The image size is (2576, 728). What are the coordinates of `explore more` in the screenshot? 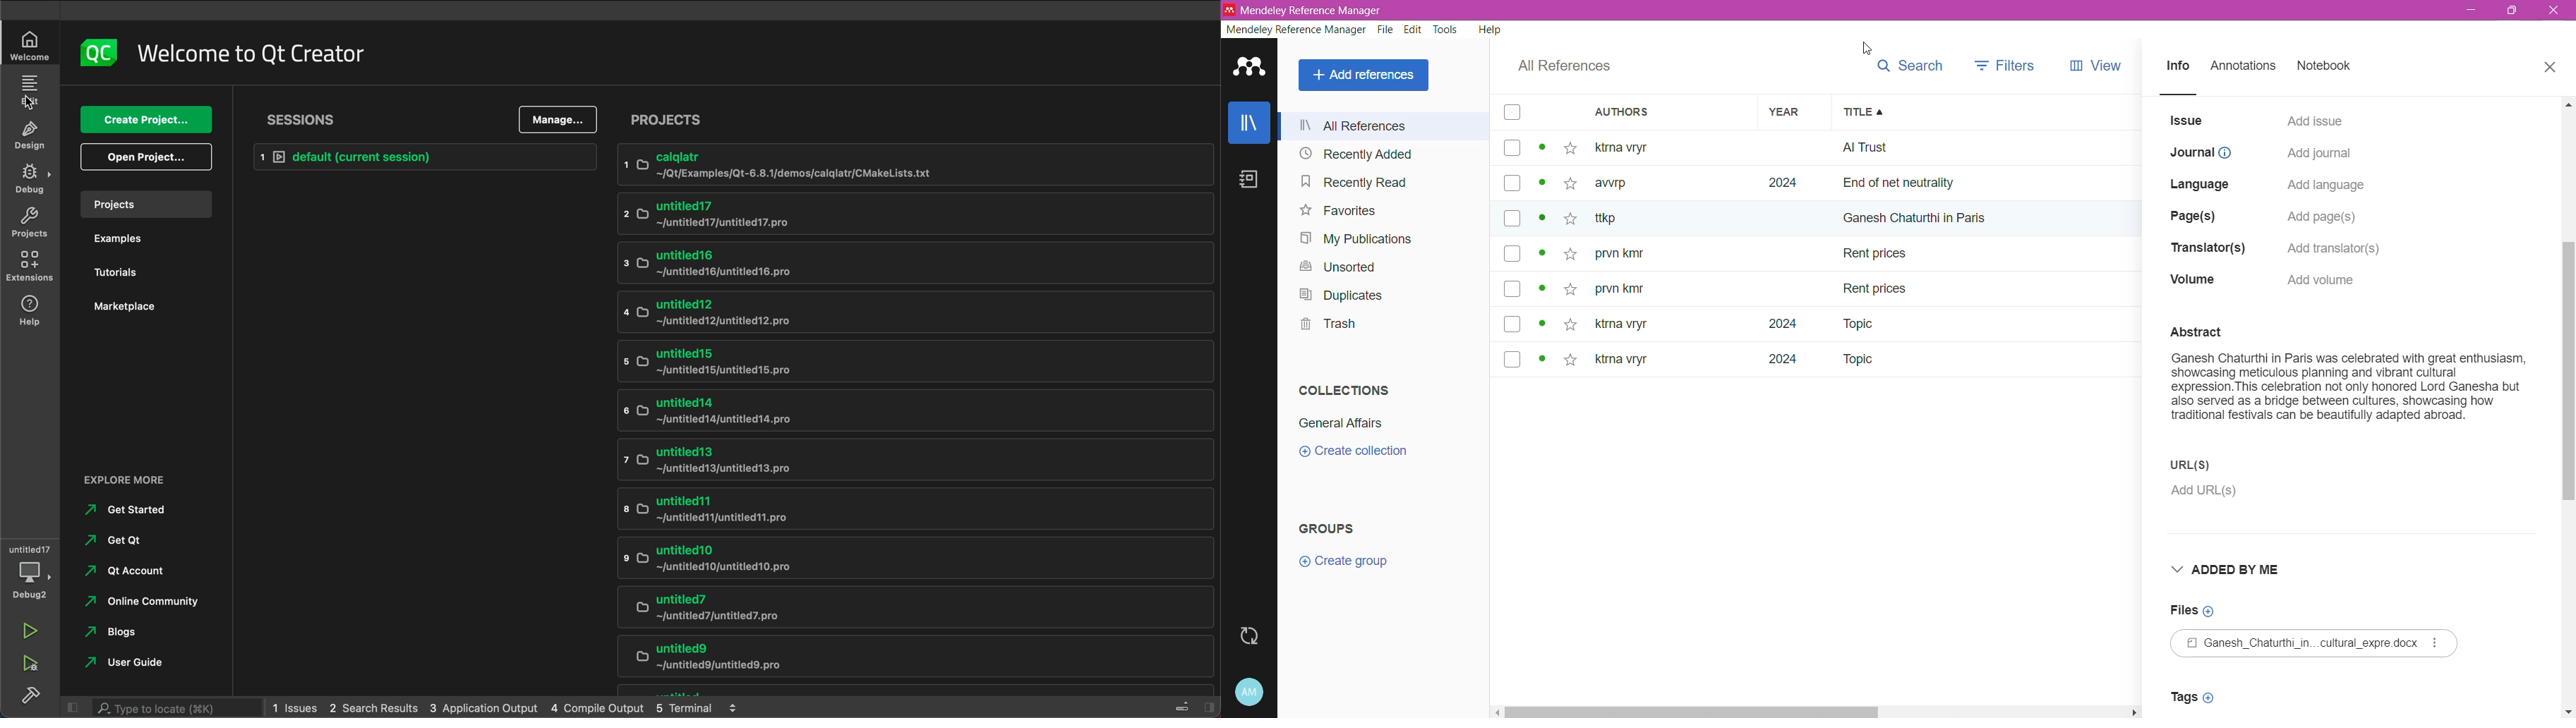 It's located at (151, 481).